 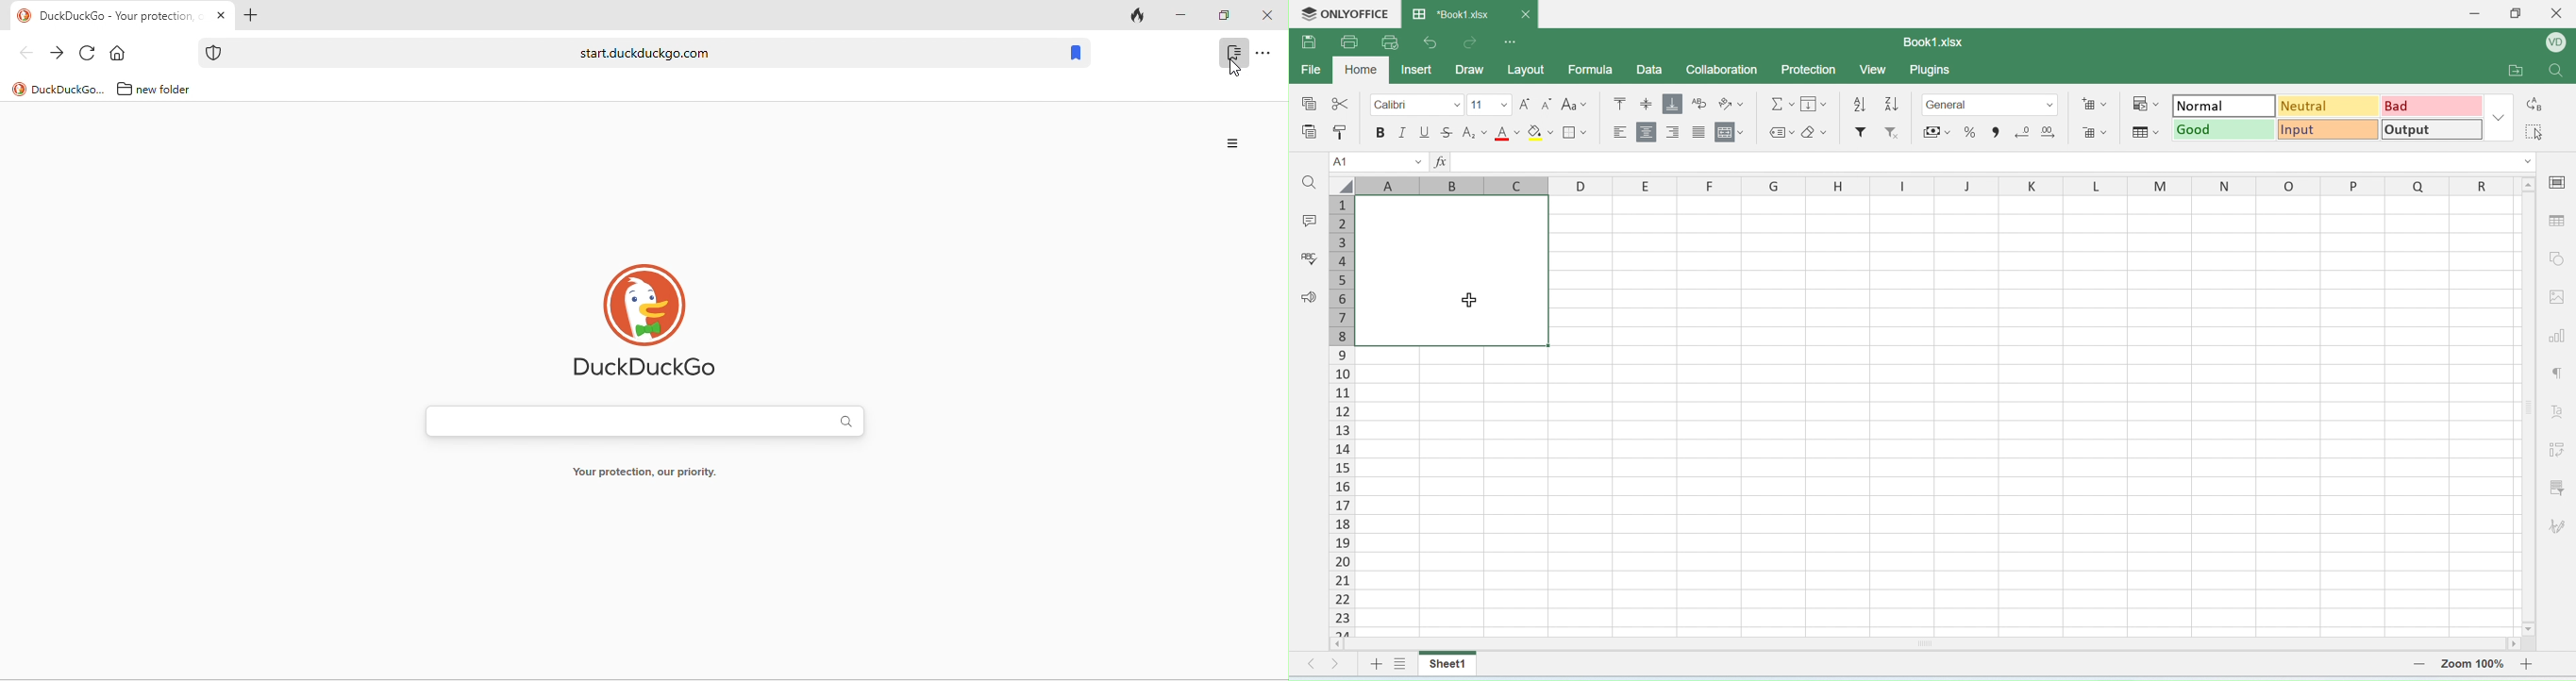 What do you see at coordinates (1973, 131) in the screenshot?
I see `percent` at bounding box center [1973, 131].